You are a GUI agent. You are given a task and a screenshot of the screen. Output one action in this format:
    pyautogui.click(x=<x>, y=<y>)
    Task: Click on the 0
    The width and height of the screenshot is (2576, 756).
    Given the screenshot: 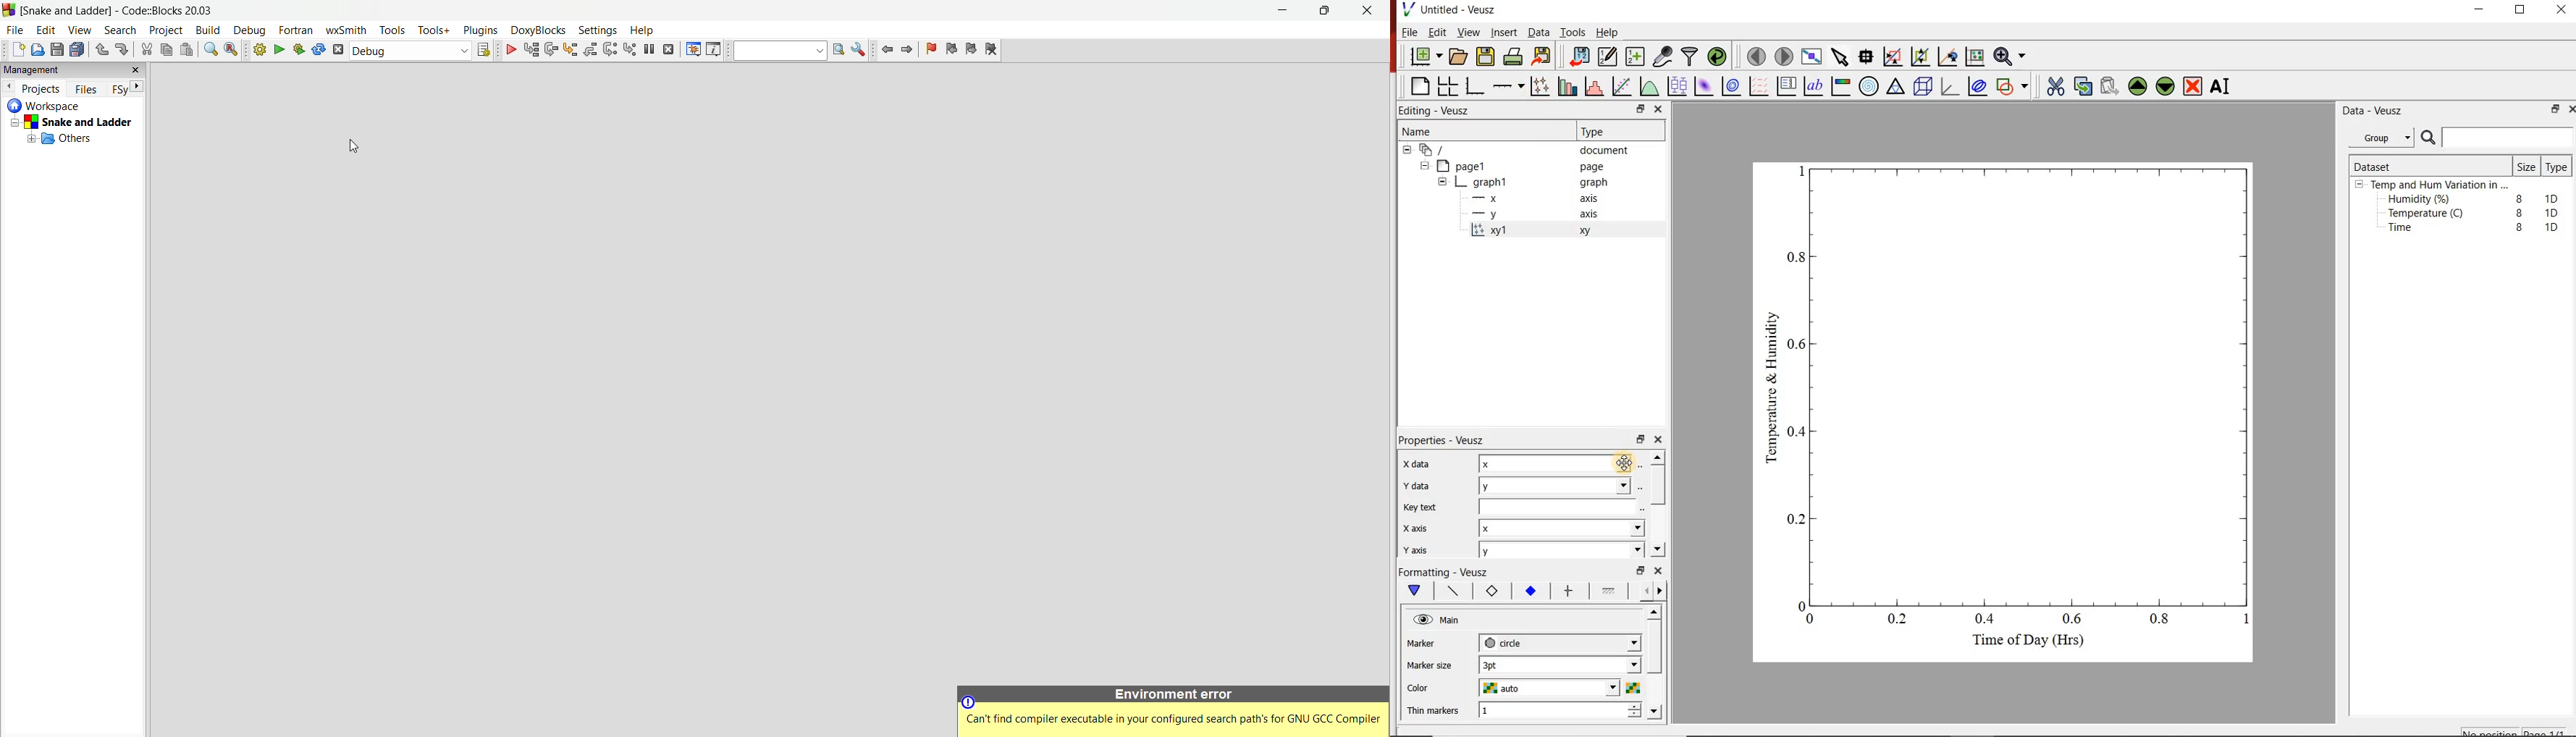 What is the action you would take?
    pyautogui.click(x=1797, y=604)
    